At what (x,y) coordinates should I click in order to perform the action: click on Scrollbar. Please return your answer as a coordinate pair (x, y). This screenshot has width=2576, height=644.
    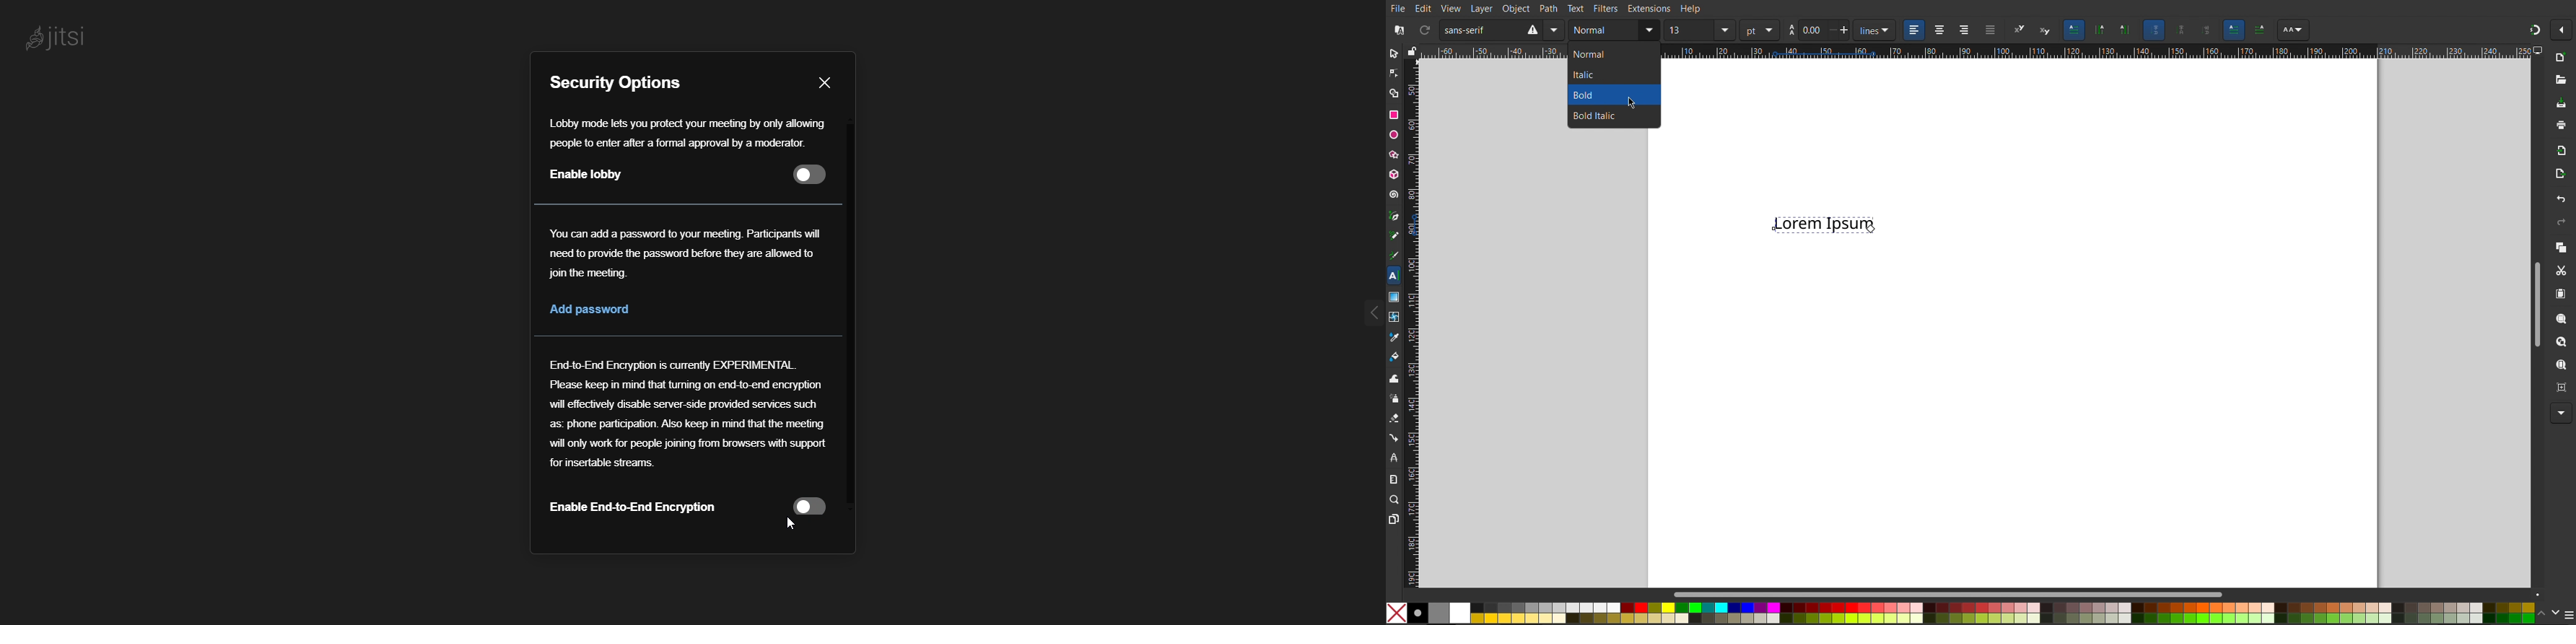
    Looking at the image, I should click on (1956, 594).